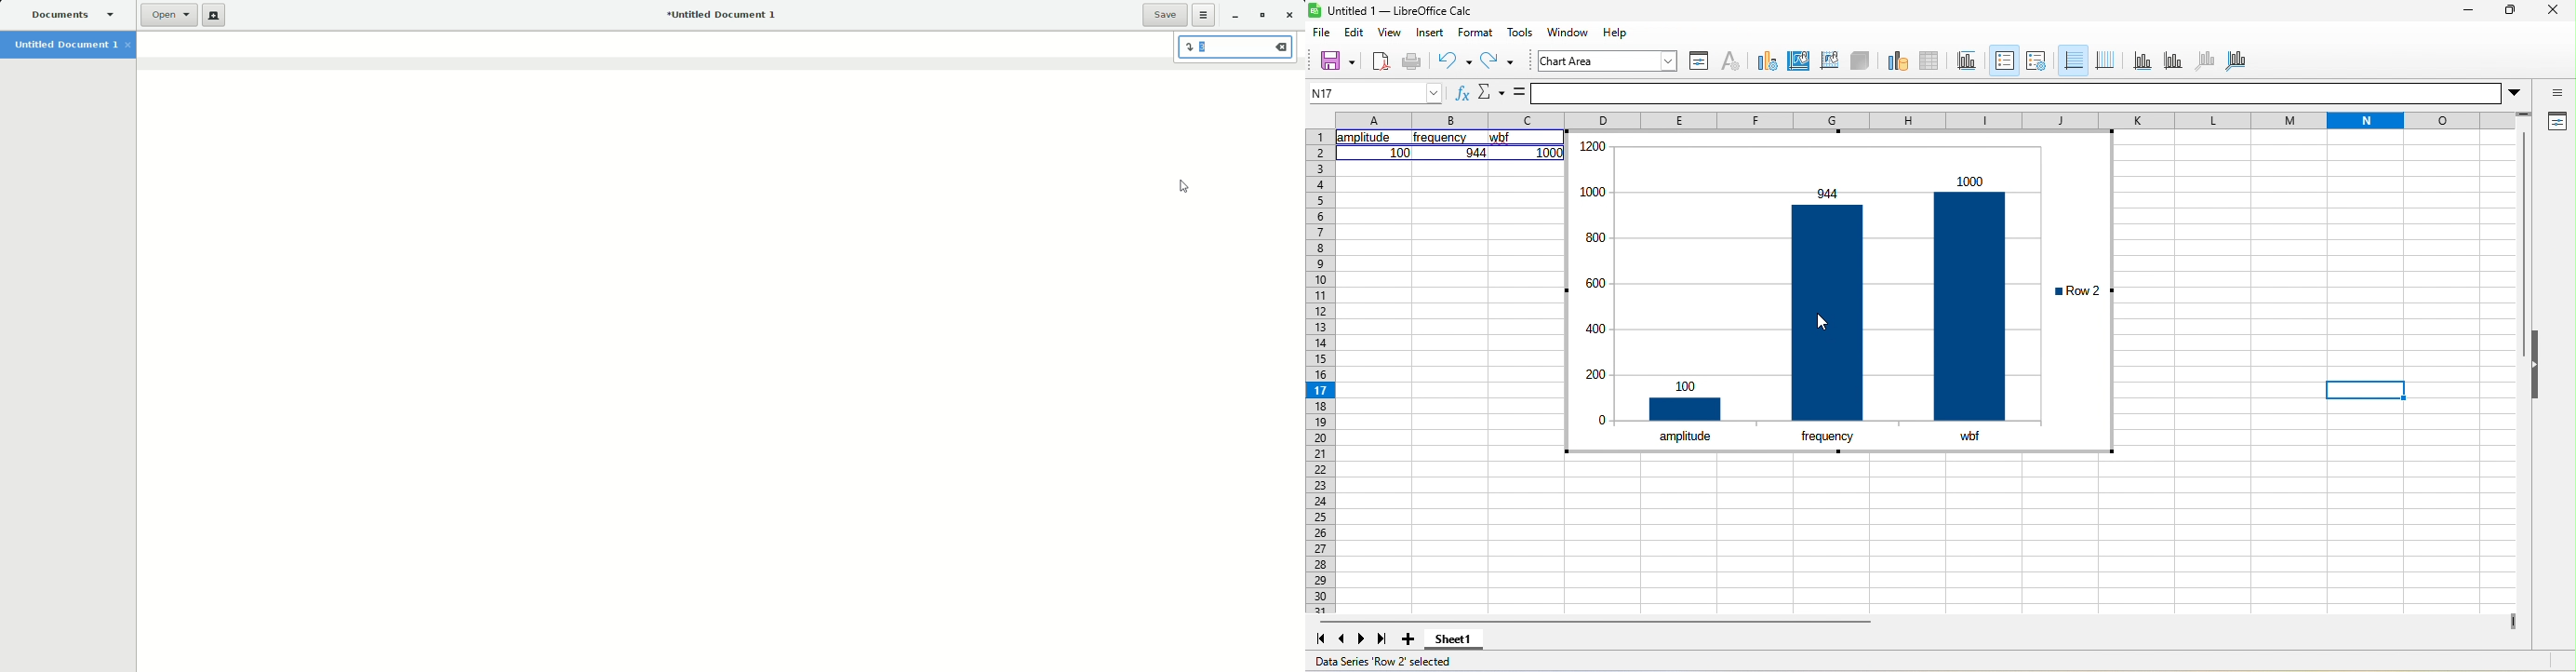 The height and width of the screenshot is (672, 2576). What do you see at coordinates (2144, 60) in the screenshot?
I see `x axis` at bounding box center [2144, 60].